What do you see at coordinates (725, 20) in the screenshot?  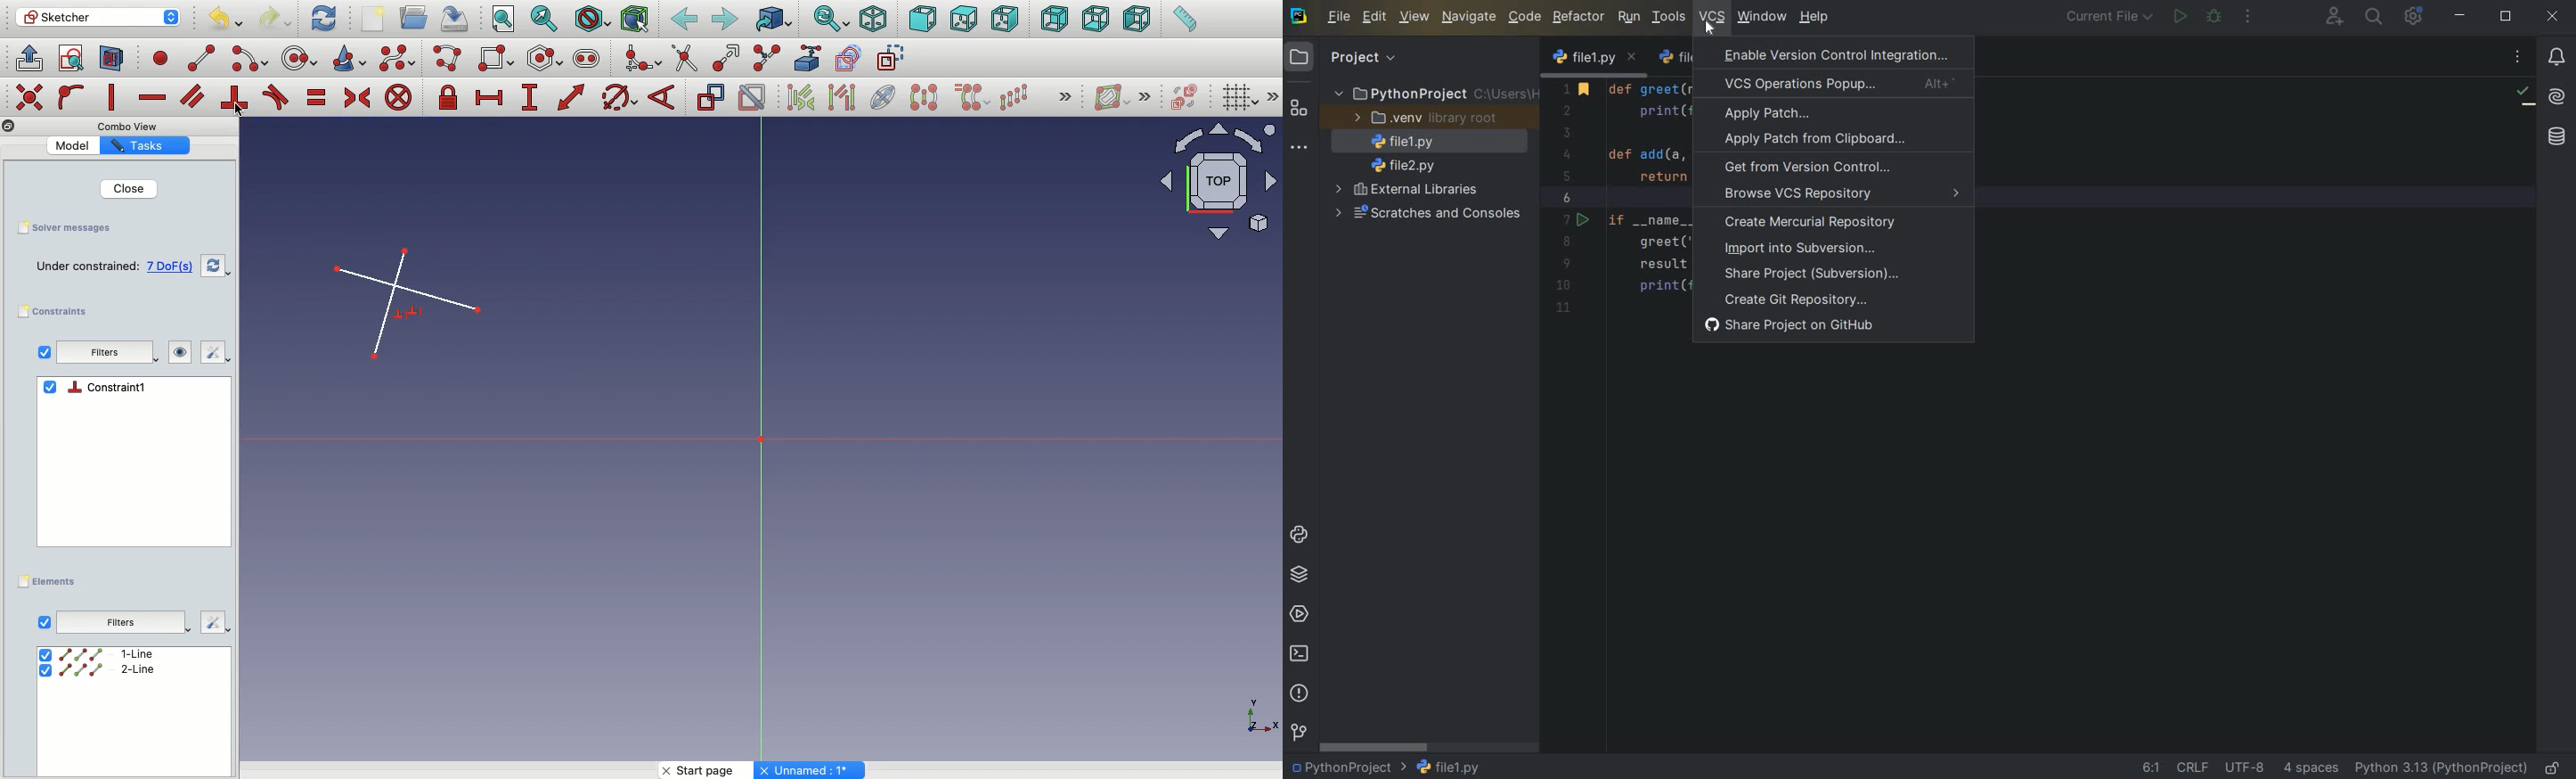 I see `Forward` at bounding box center [725, 20].